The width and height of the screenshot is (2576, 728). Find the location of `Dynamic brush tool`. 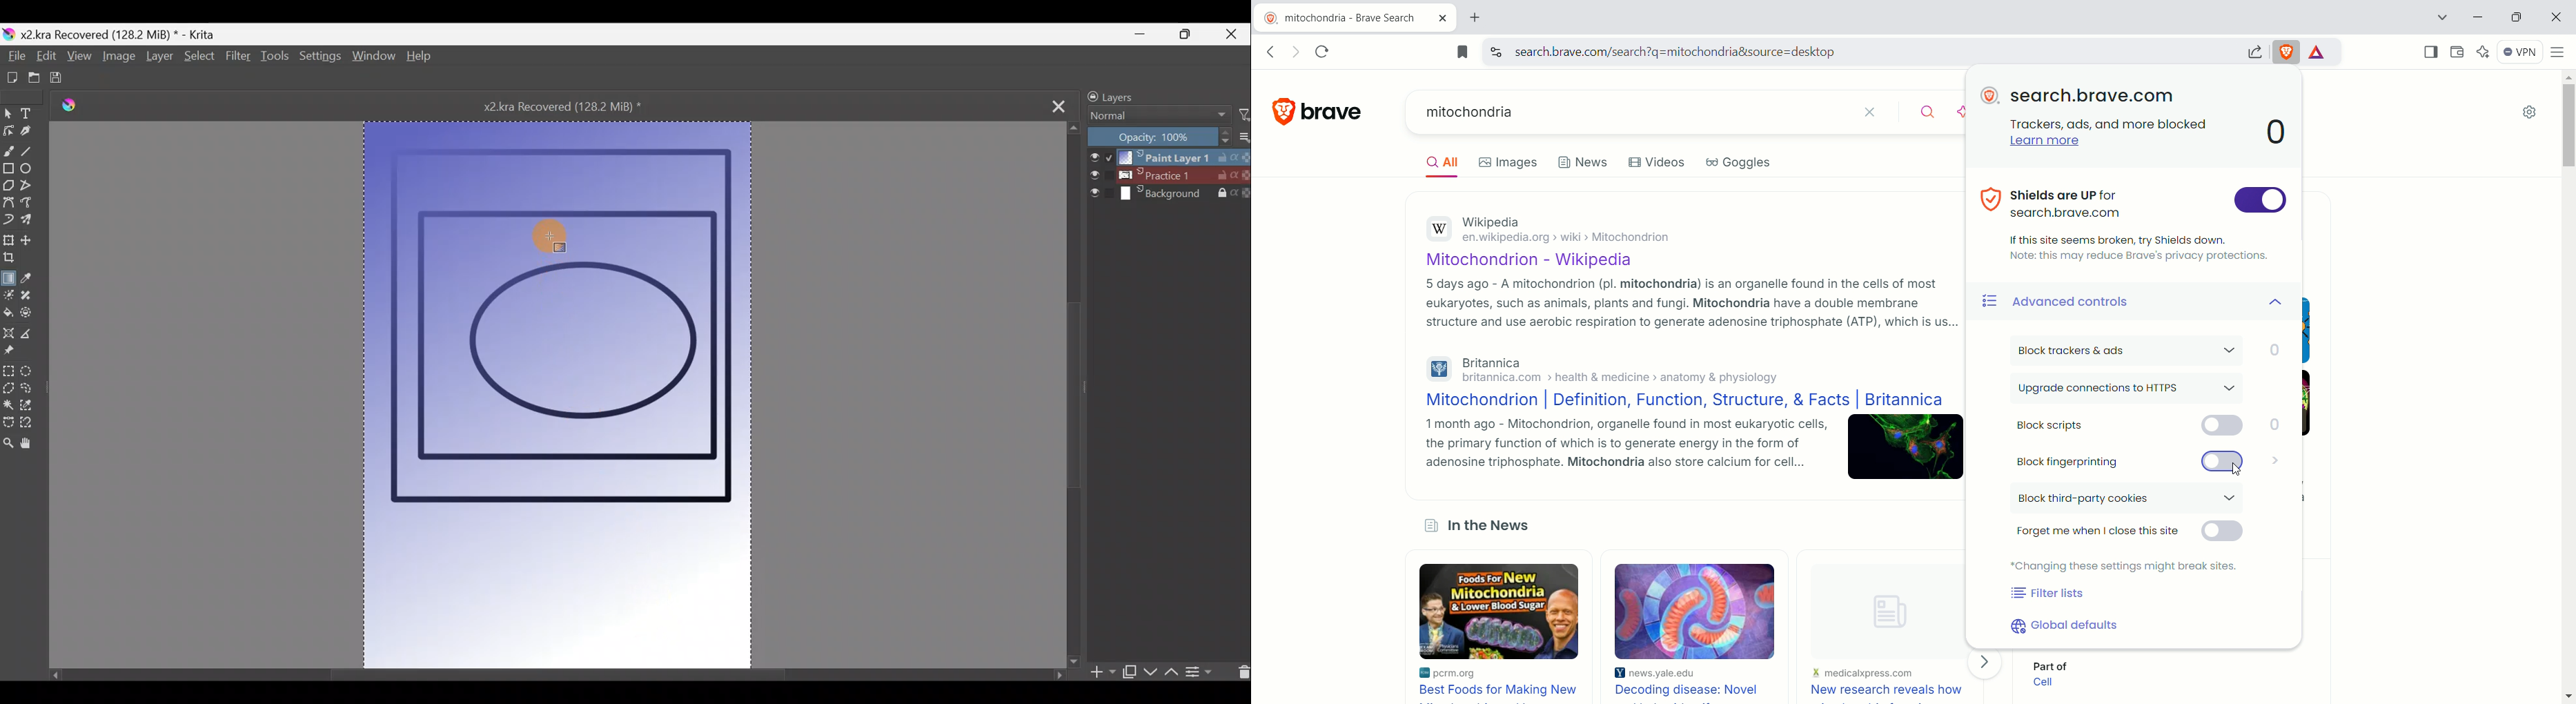

Dynamic brush tool is located at coordinates (9, 220).